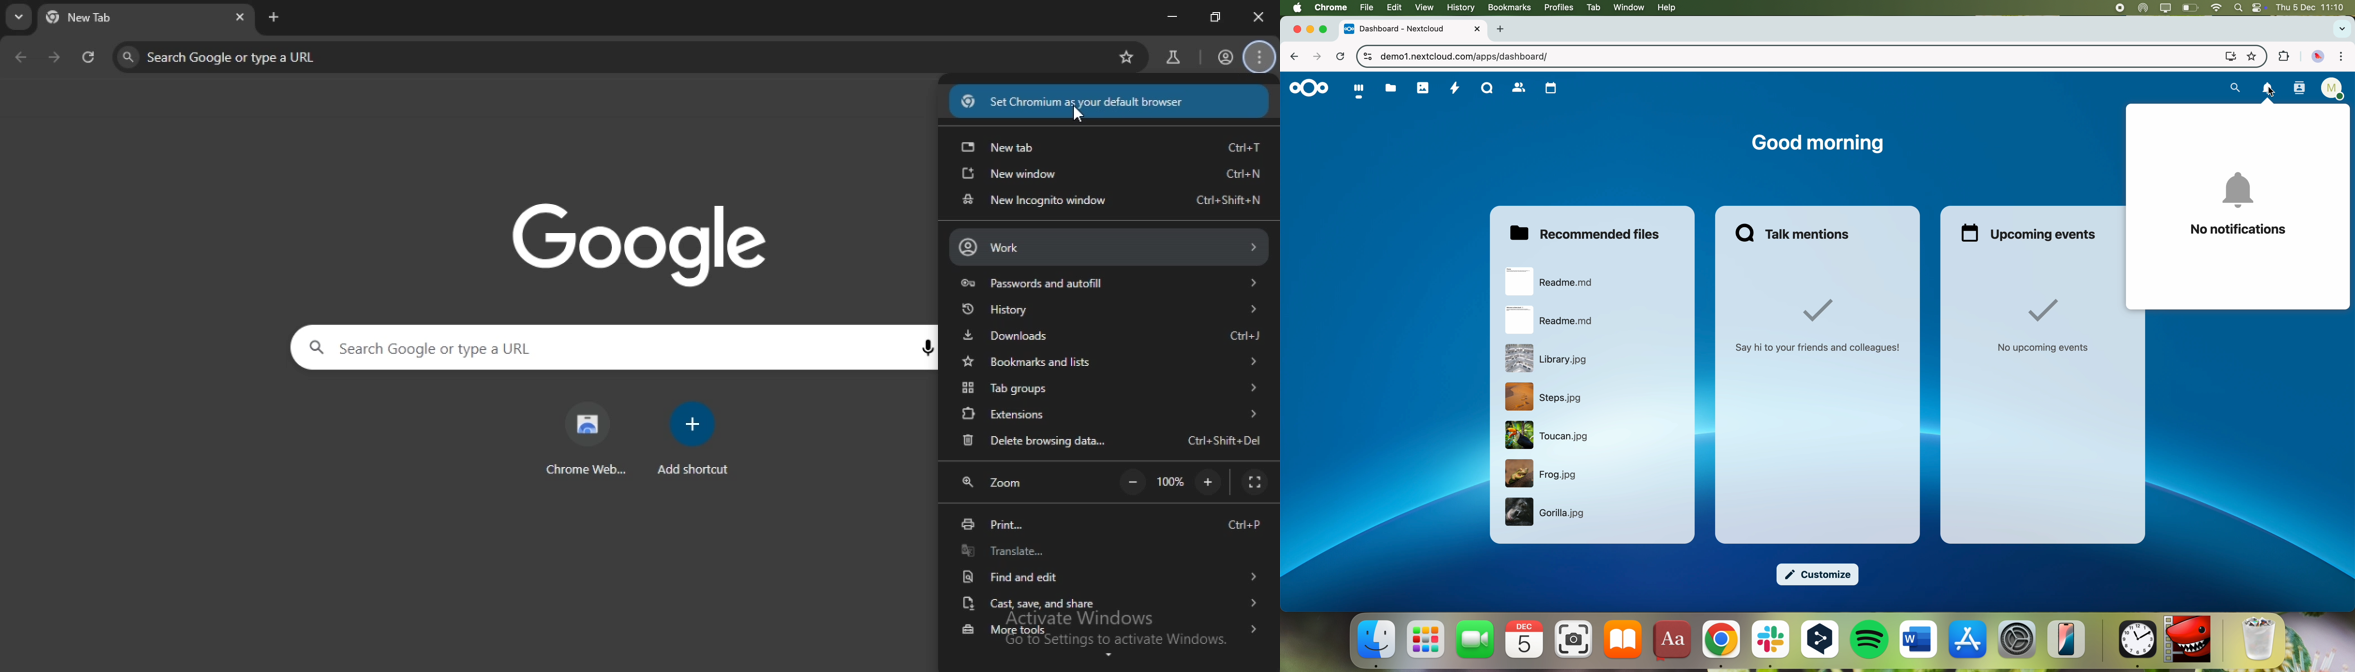  Describe the element at coordinates (1377, 644) in the screenshot. I see `finder` at that location.